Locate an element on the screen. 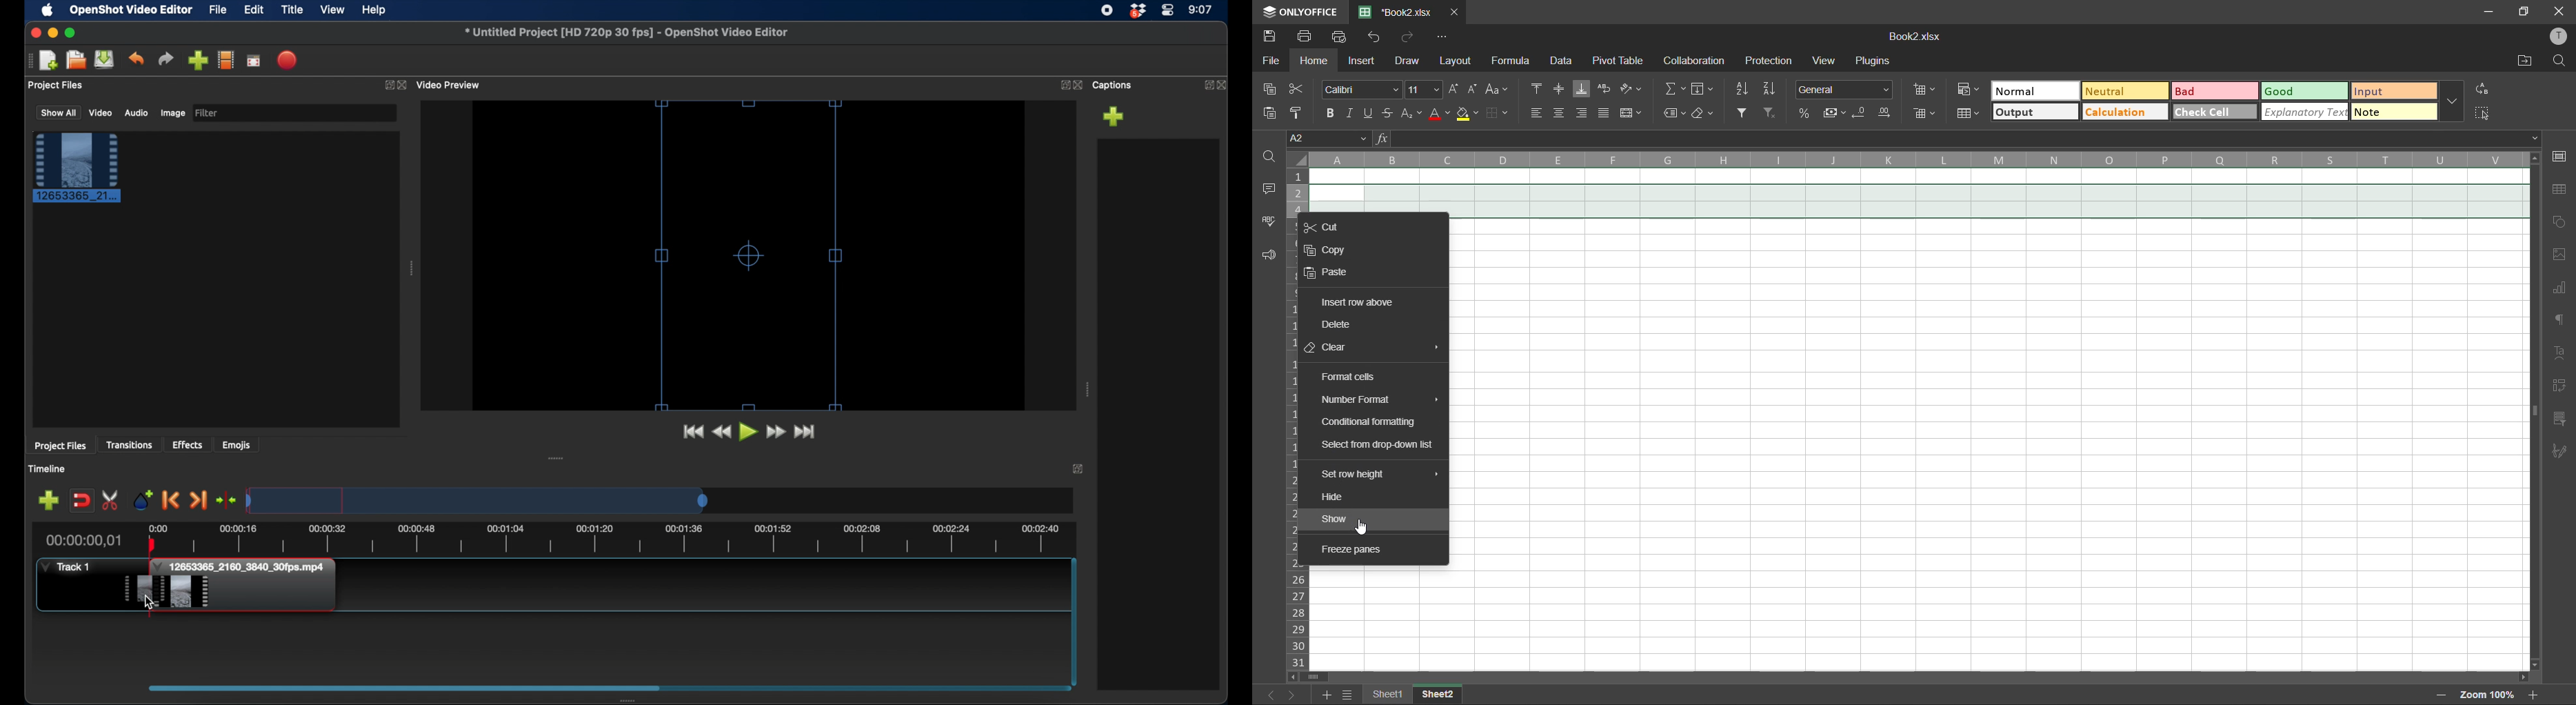  text is located at coordinates (2561, 352).